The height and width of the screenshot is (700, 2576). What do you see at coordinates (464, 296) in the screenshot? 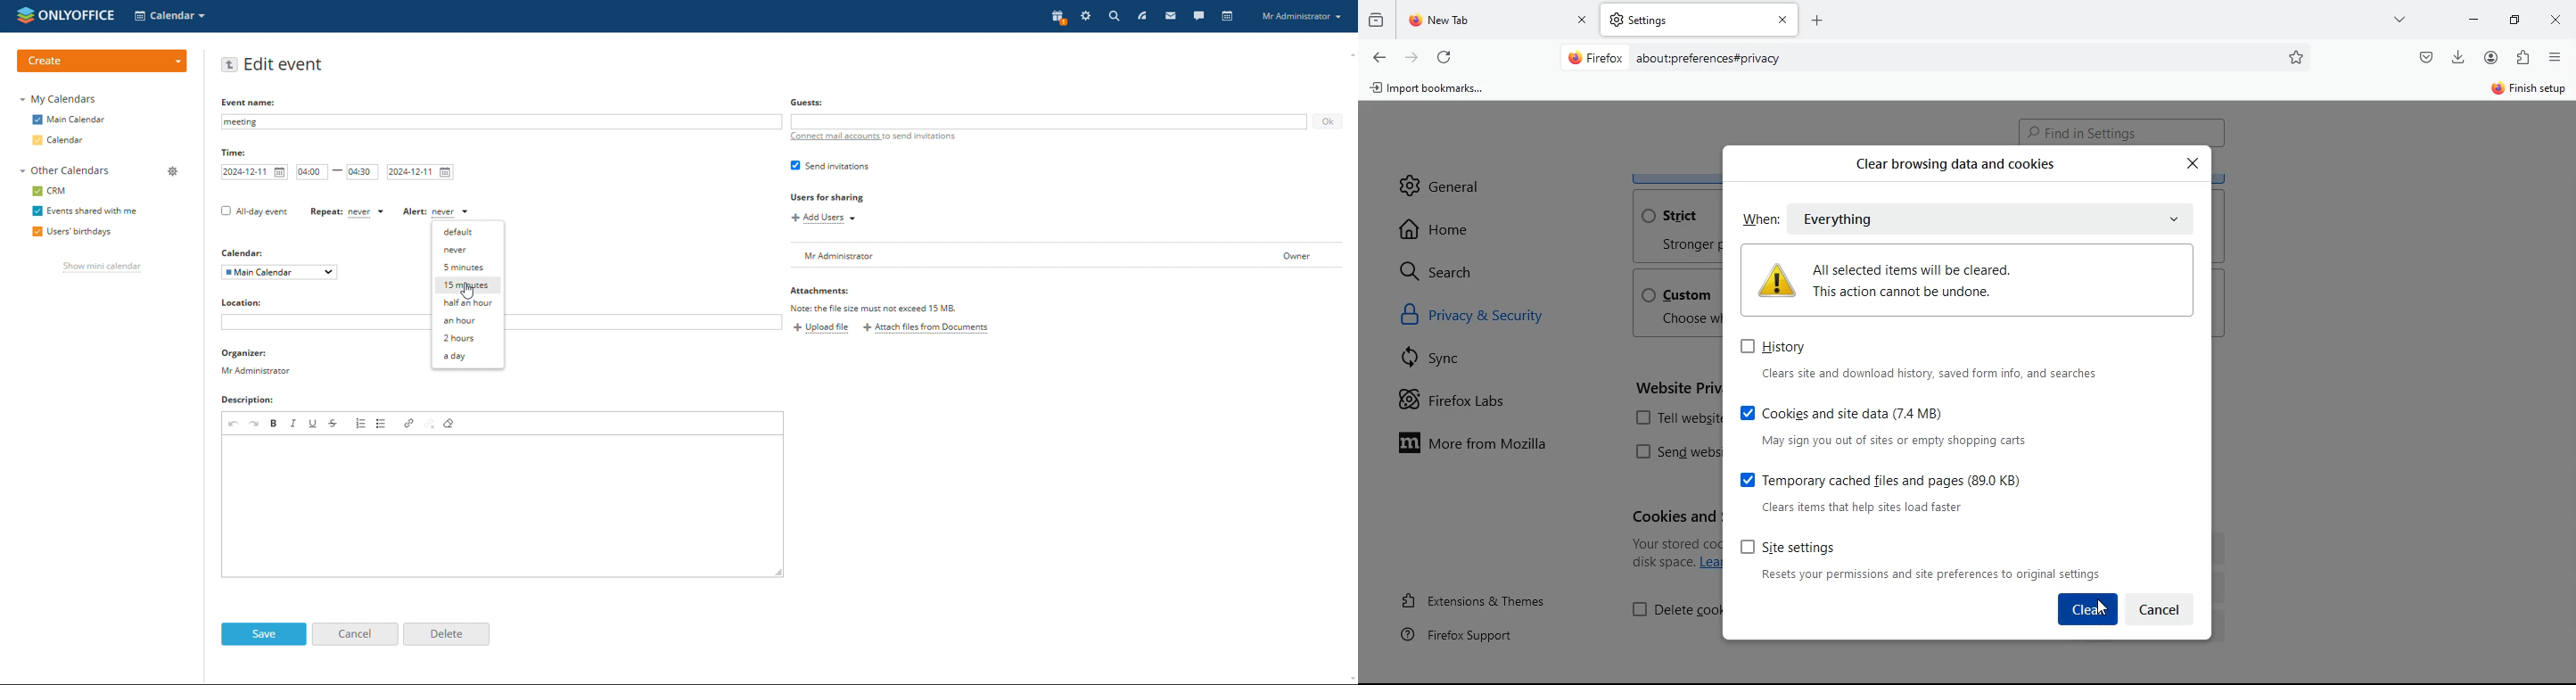
I see `mouse pointer` at bounding box center [464, 296].